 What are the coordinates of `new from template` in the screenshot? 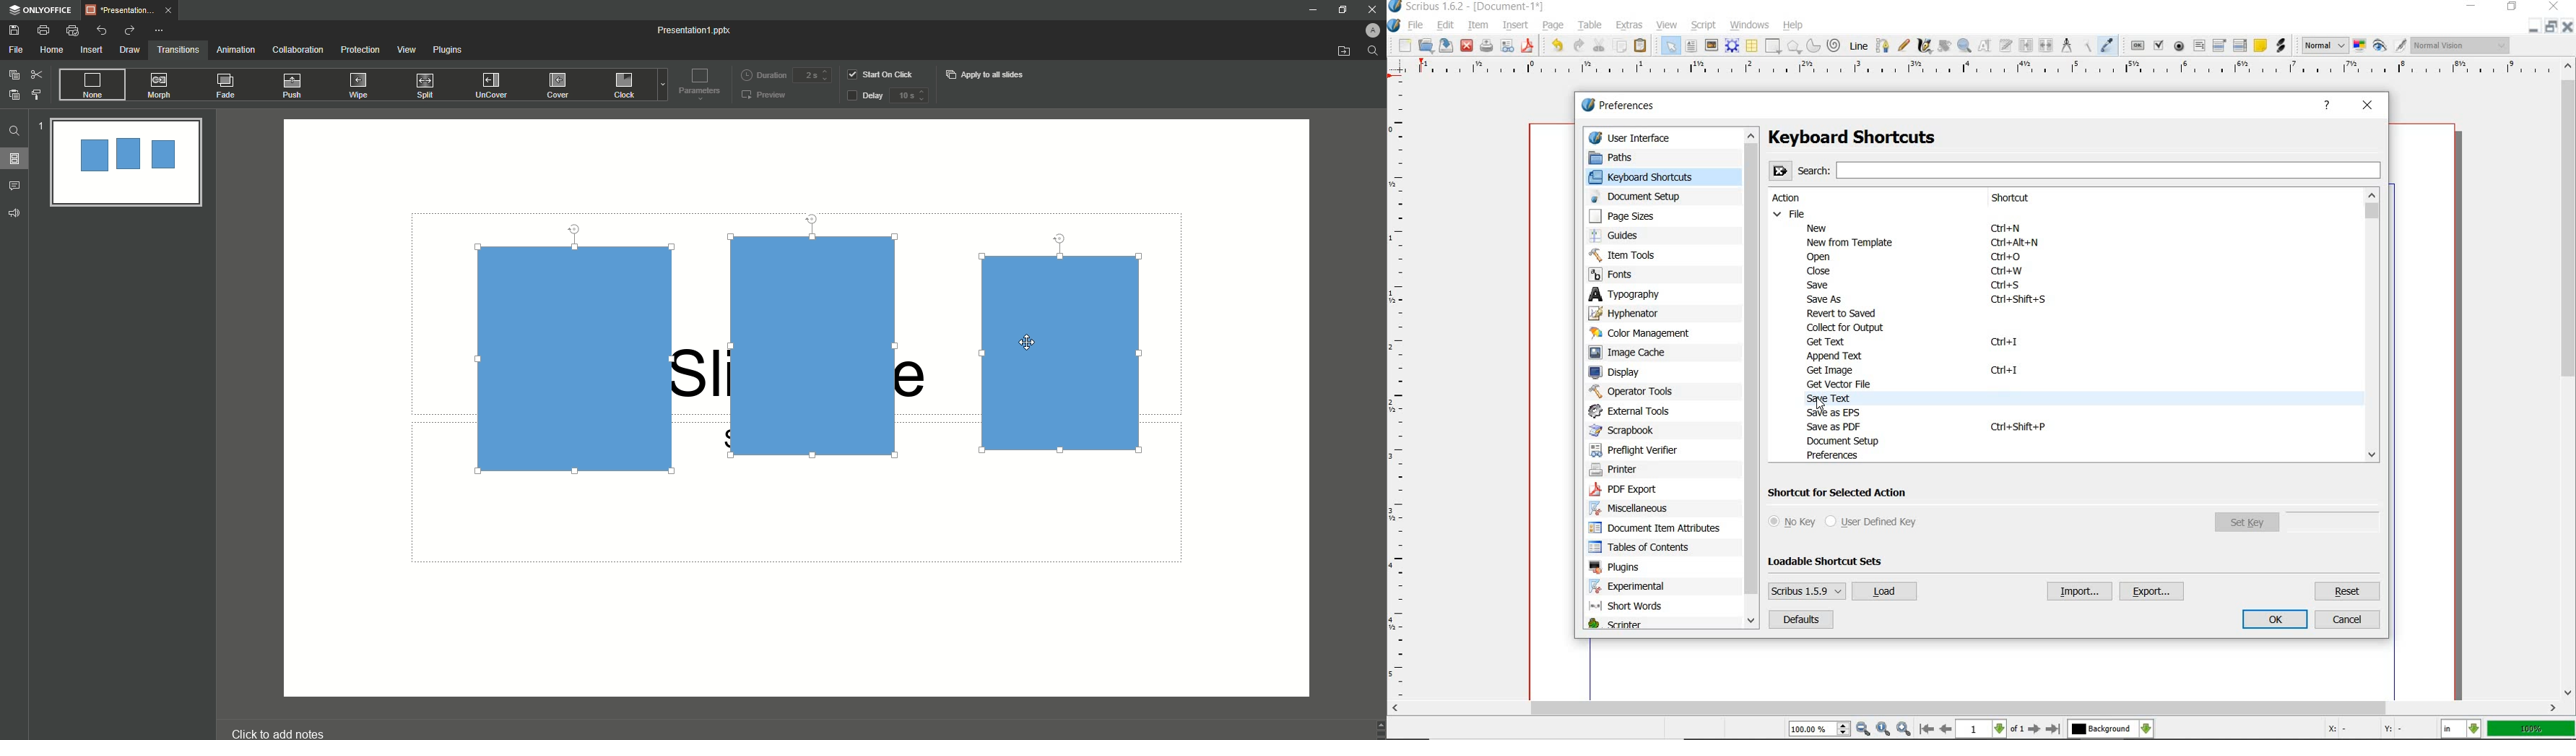 It's located at (1853, 242).